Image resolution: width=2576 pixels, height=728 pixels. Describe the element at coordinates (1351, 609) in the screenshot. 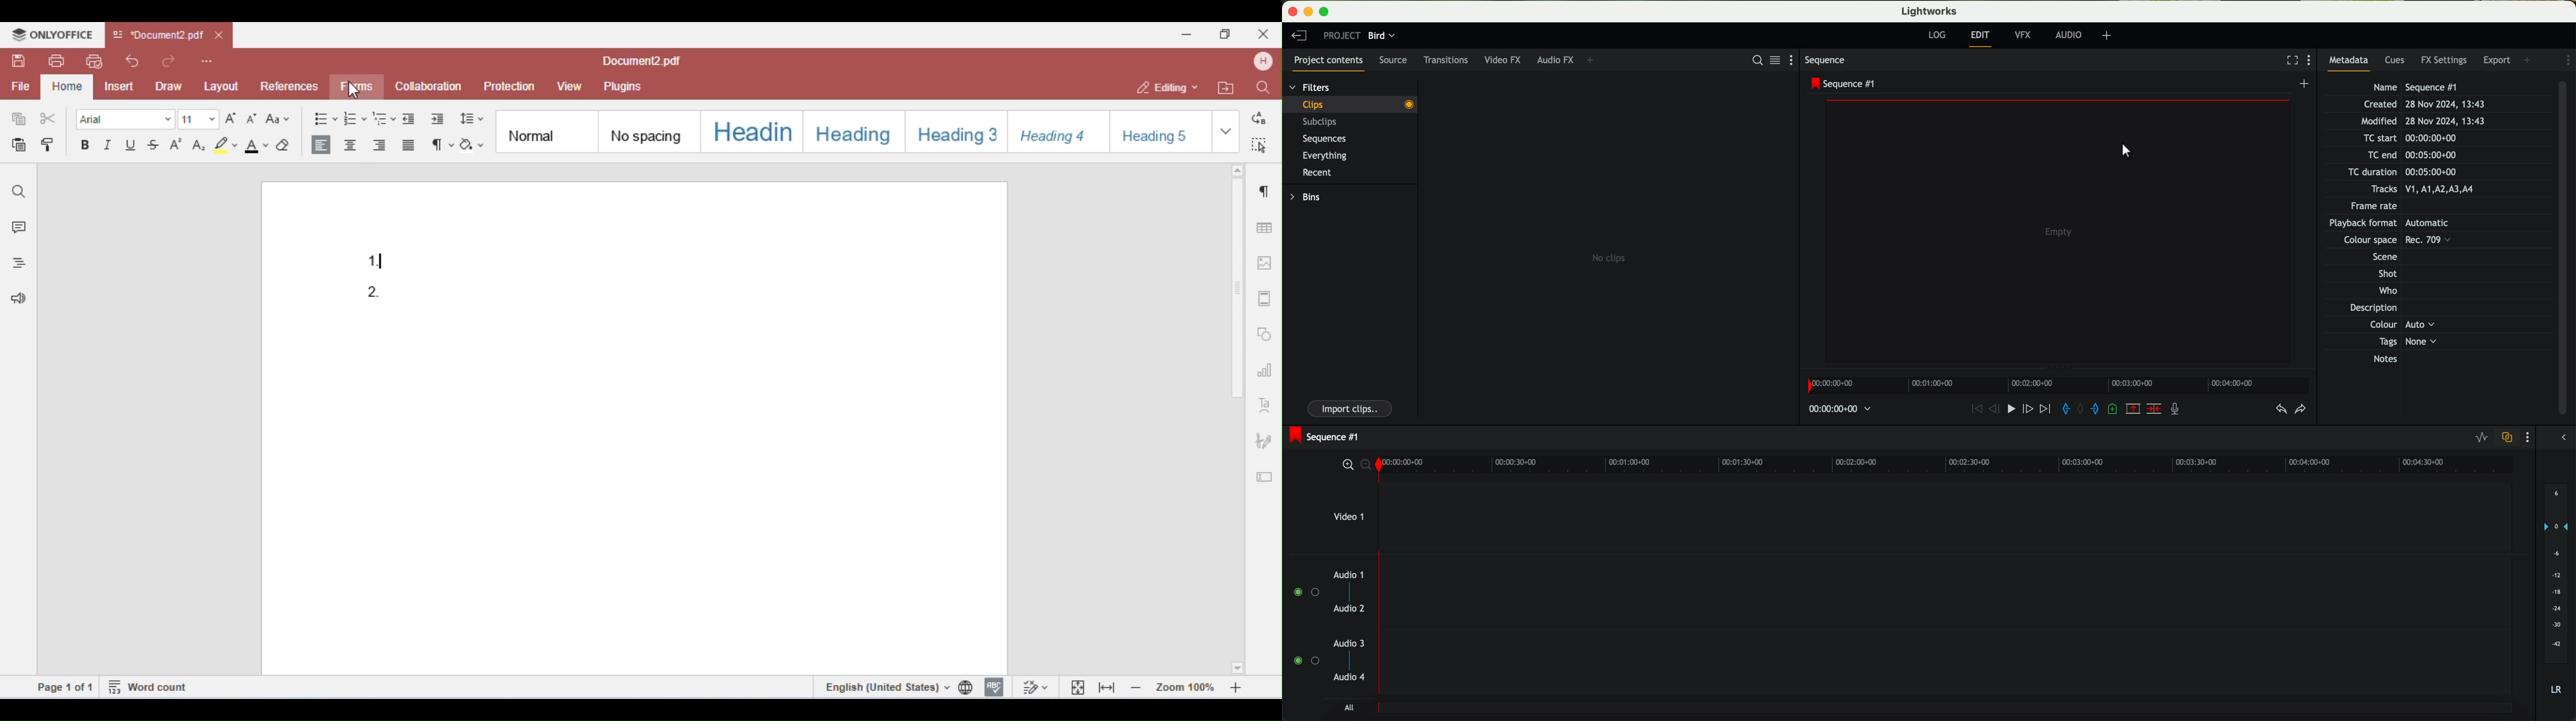

I see `audio 2` at that location.